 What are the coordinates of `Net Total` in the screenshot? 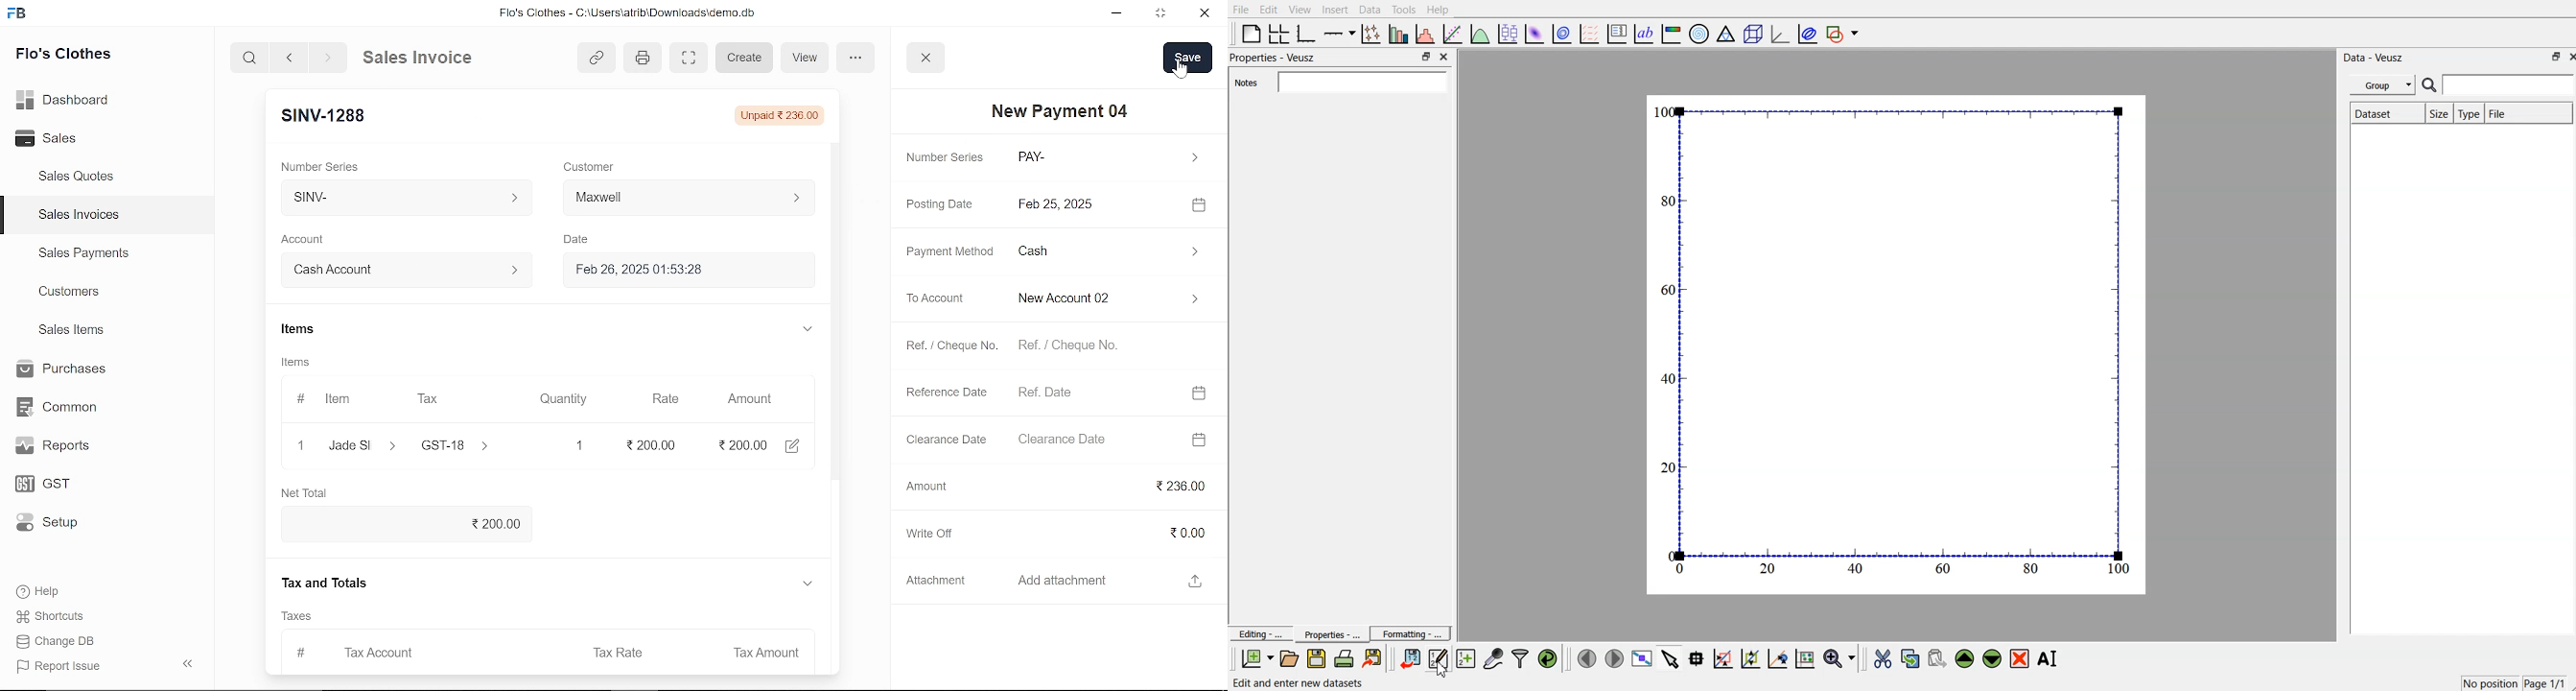 It's located at (312, 490).